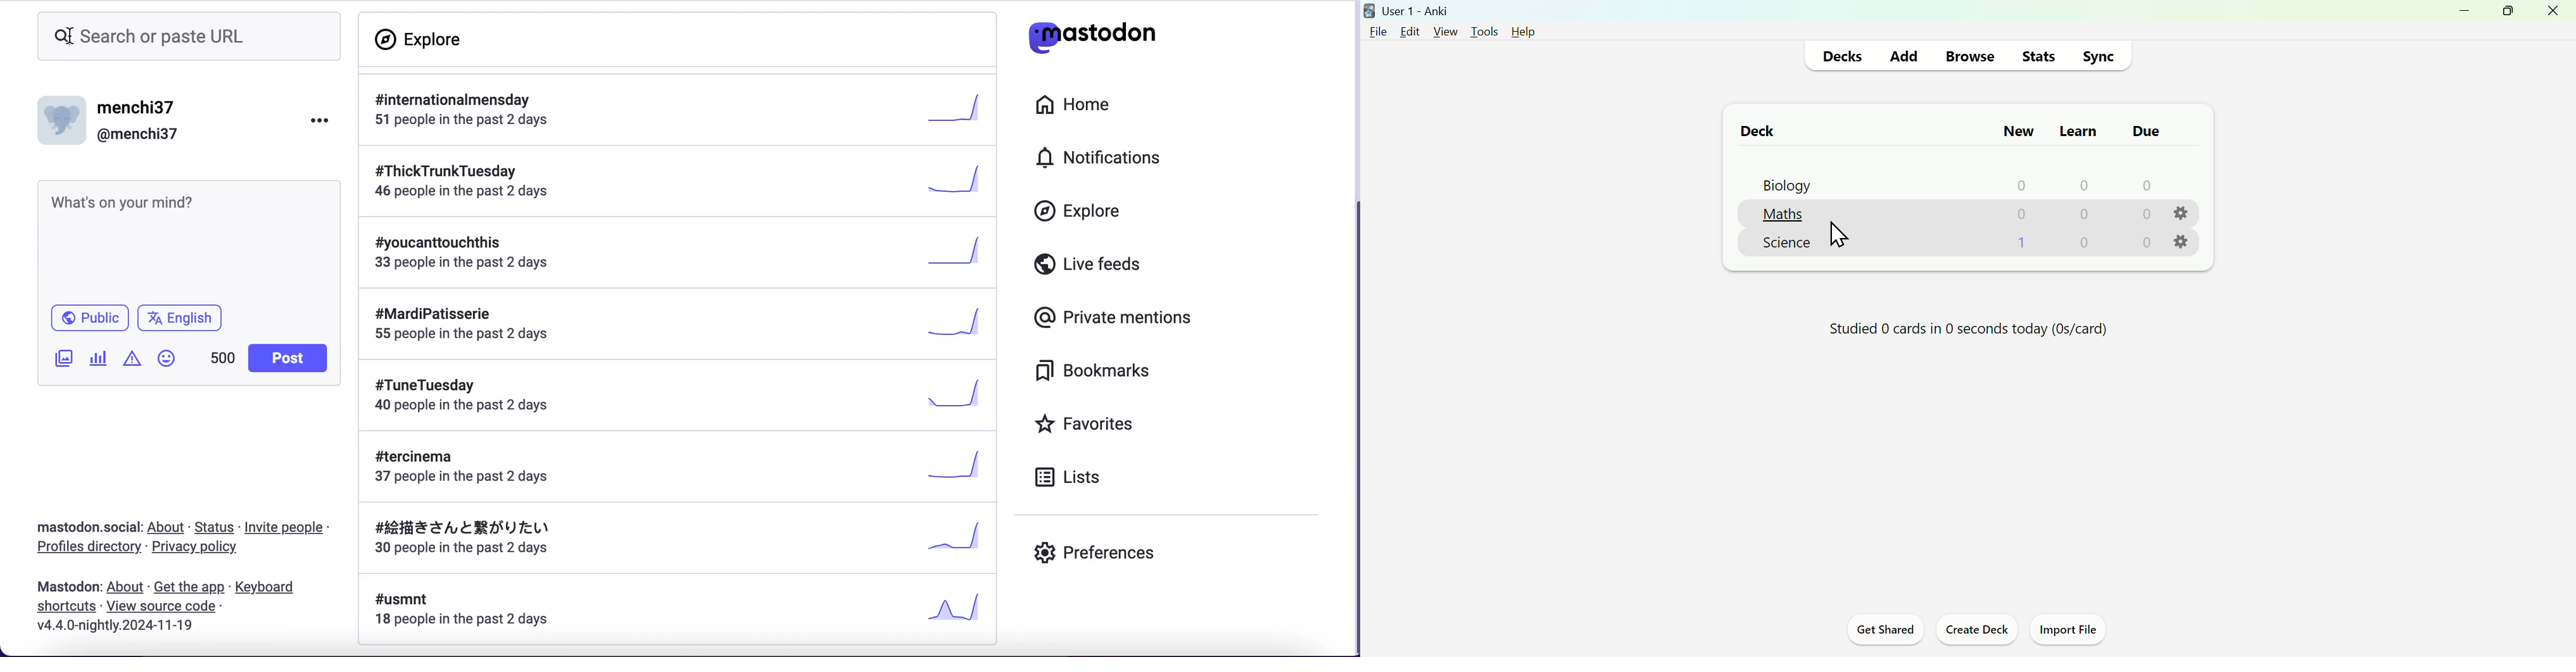 The width and height of the screenshot is (2576, 672). I want to click on #youcanttouchthis, so click(676, 259).